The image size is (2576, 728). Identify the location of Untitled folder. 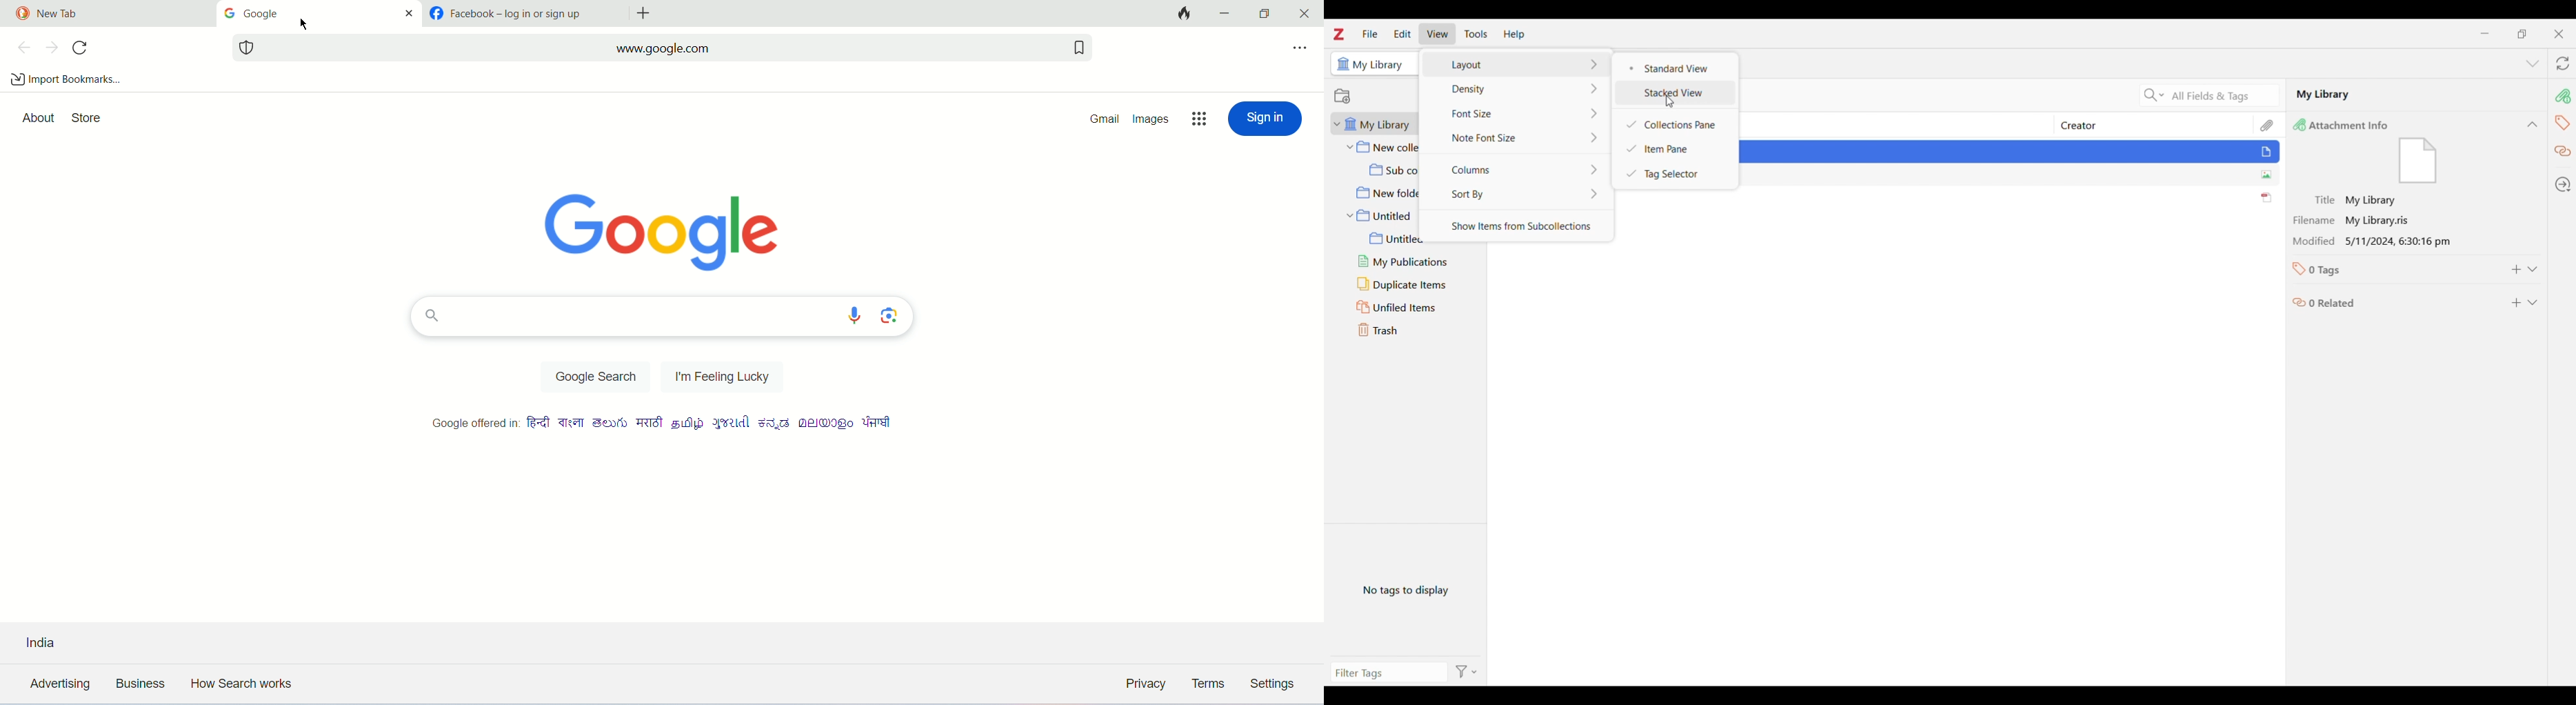
(1381, 216).